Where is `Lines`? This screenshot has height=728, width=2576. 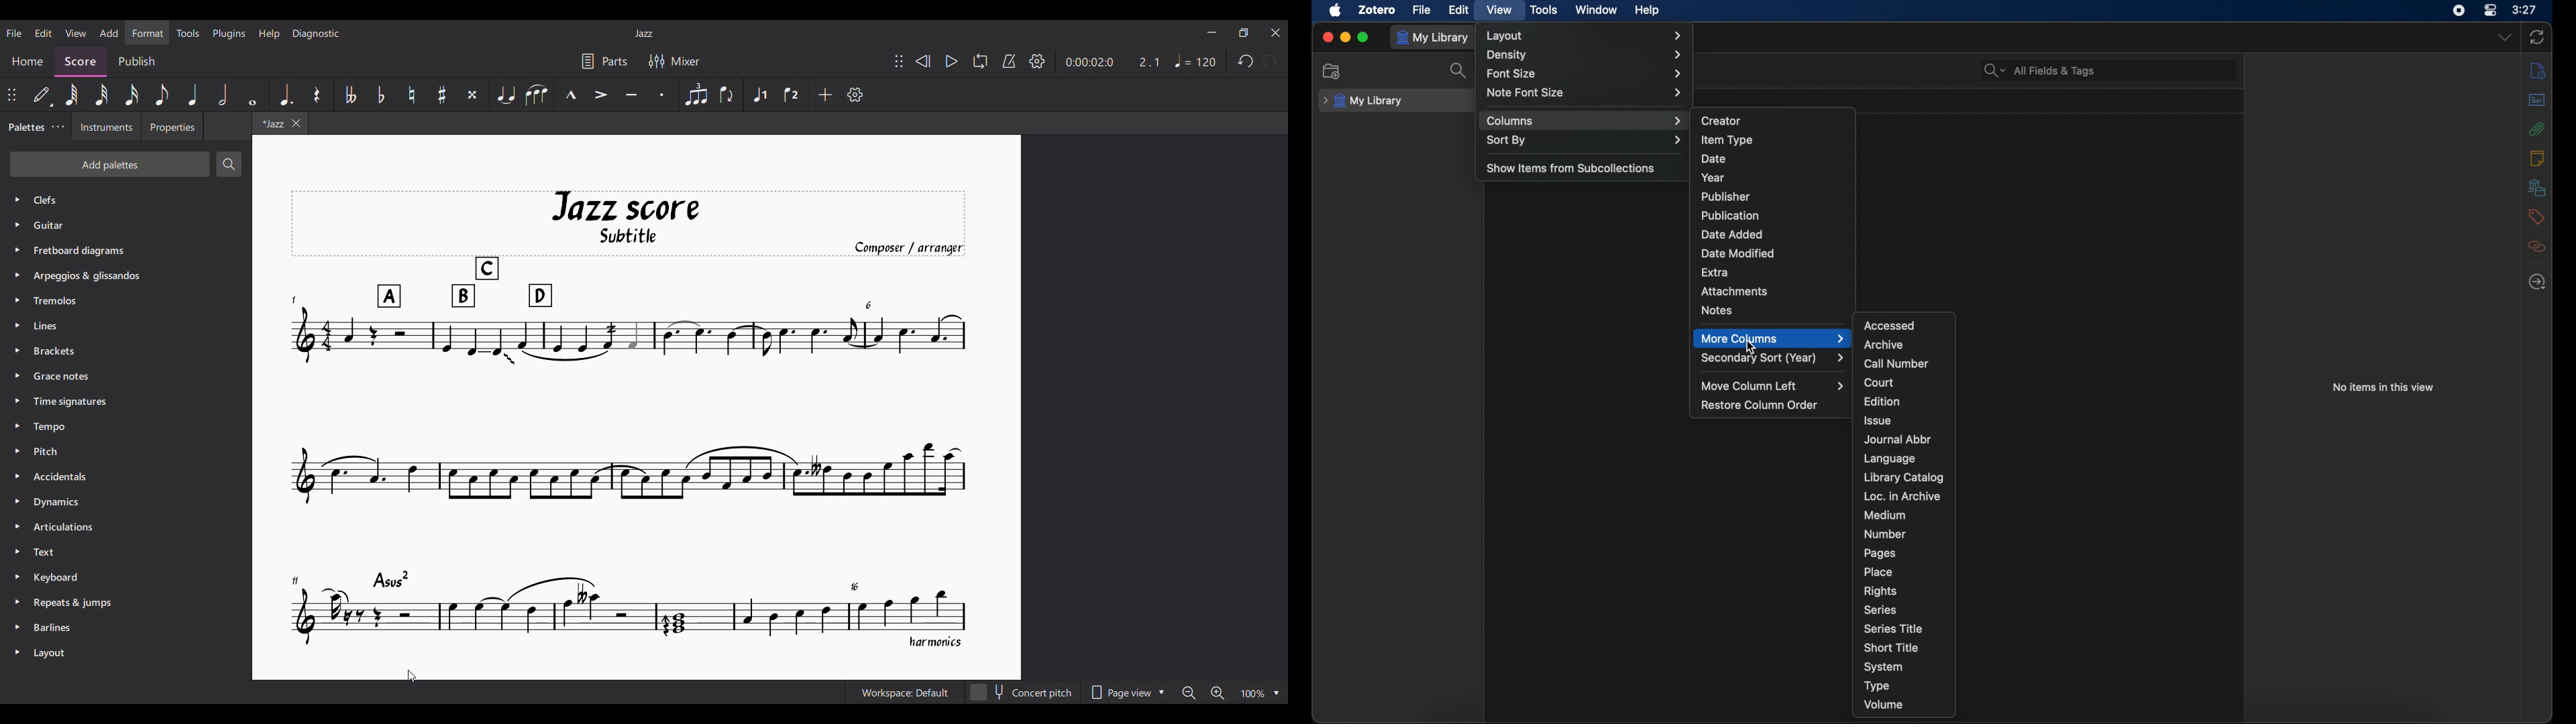 Lines is located at coordinates (48, 326).